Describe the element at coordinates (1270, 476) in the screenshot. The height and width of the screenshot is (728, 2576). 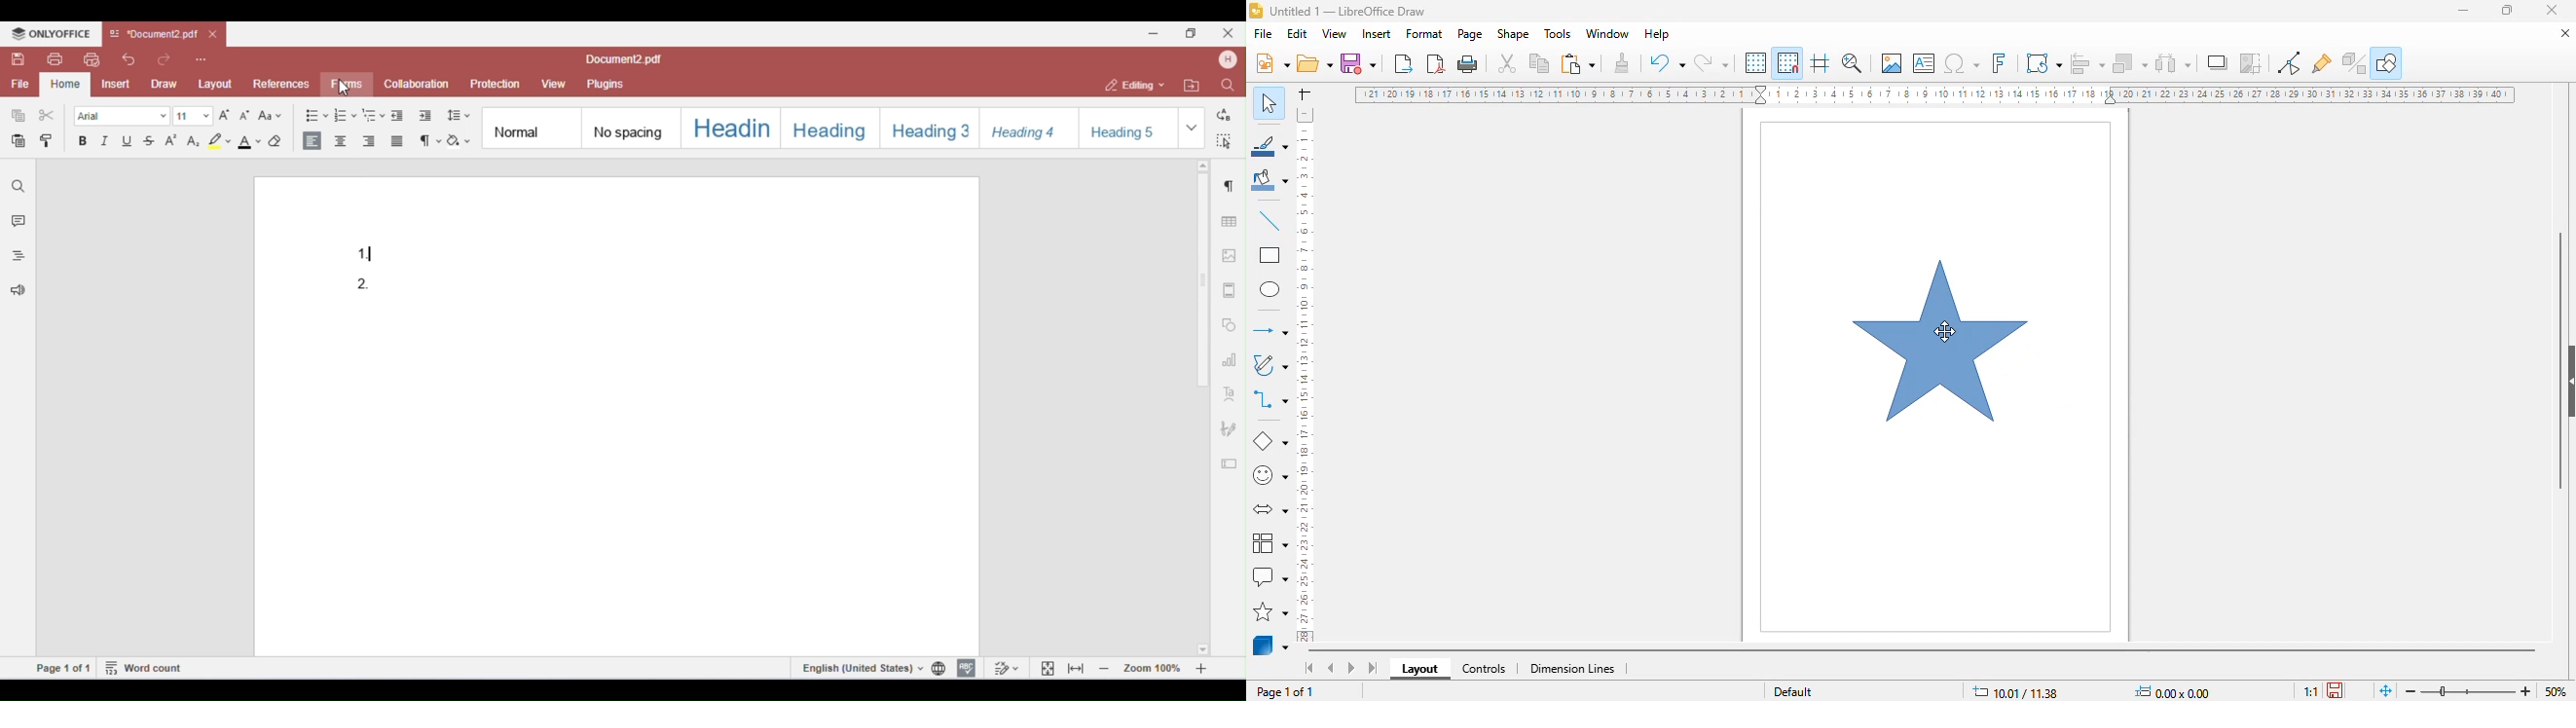
I see `symbol shapes` at that location.